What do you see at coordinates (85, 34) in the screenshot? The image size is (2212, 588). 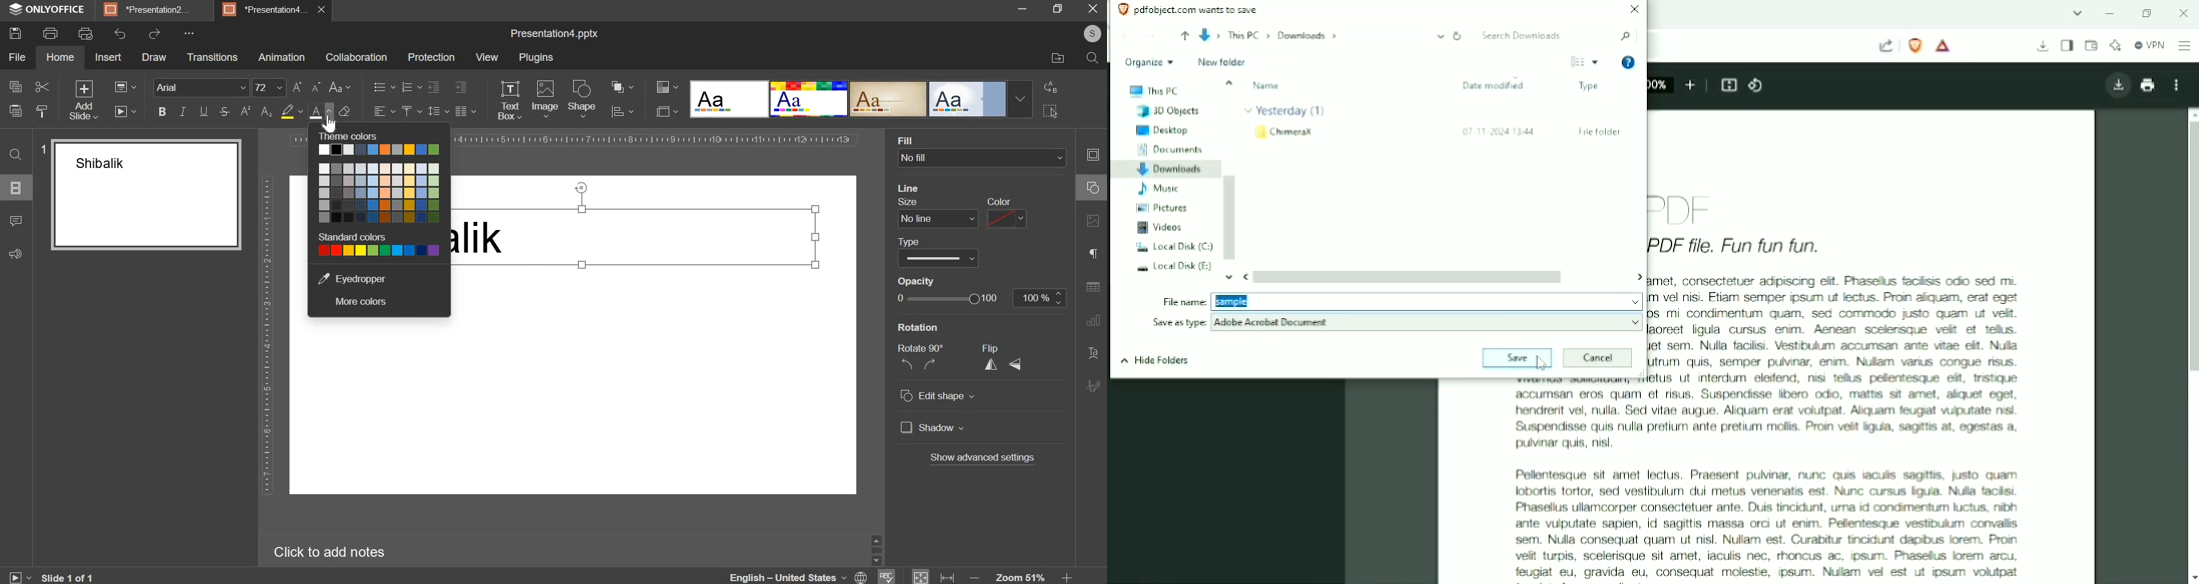 I see `print preview` at bounding box center [85, 34].